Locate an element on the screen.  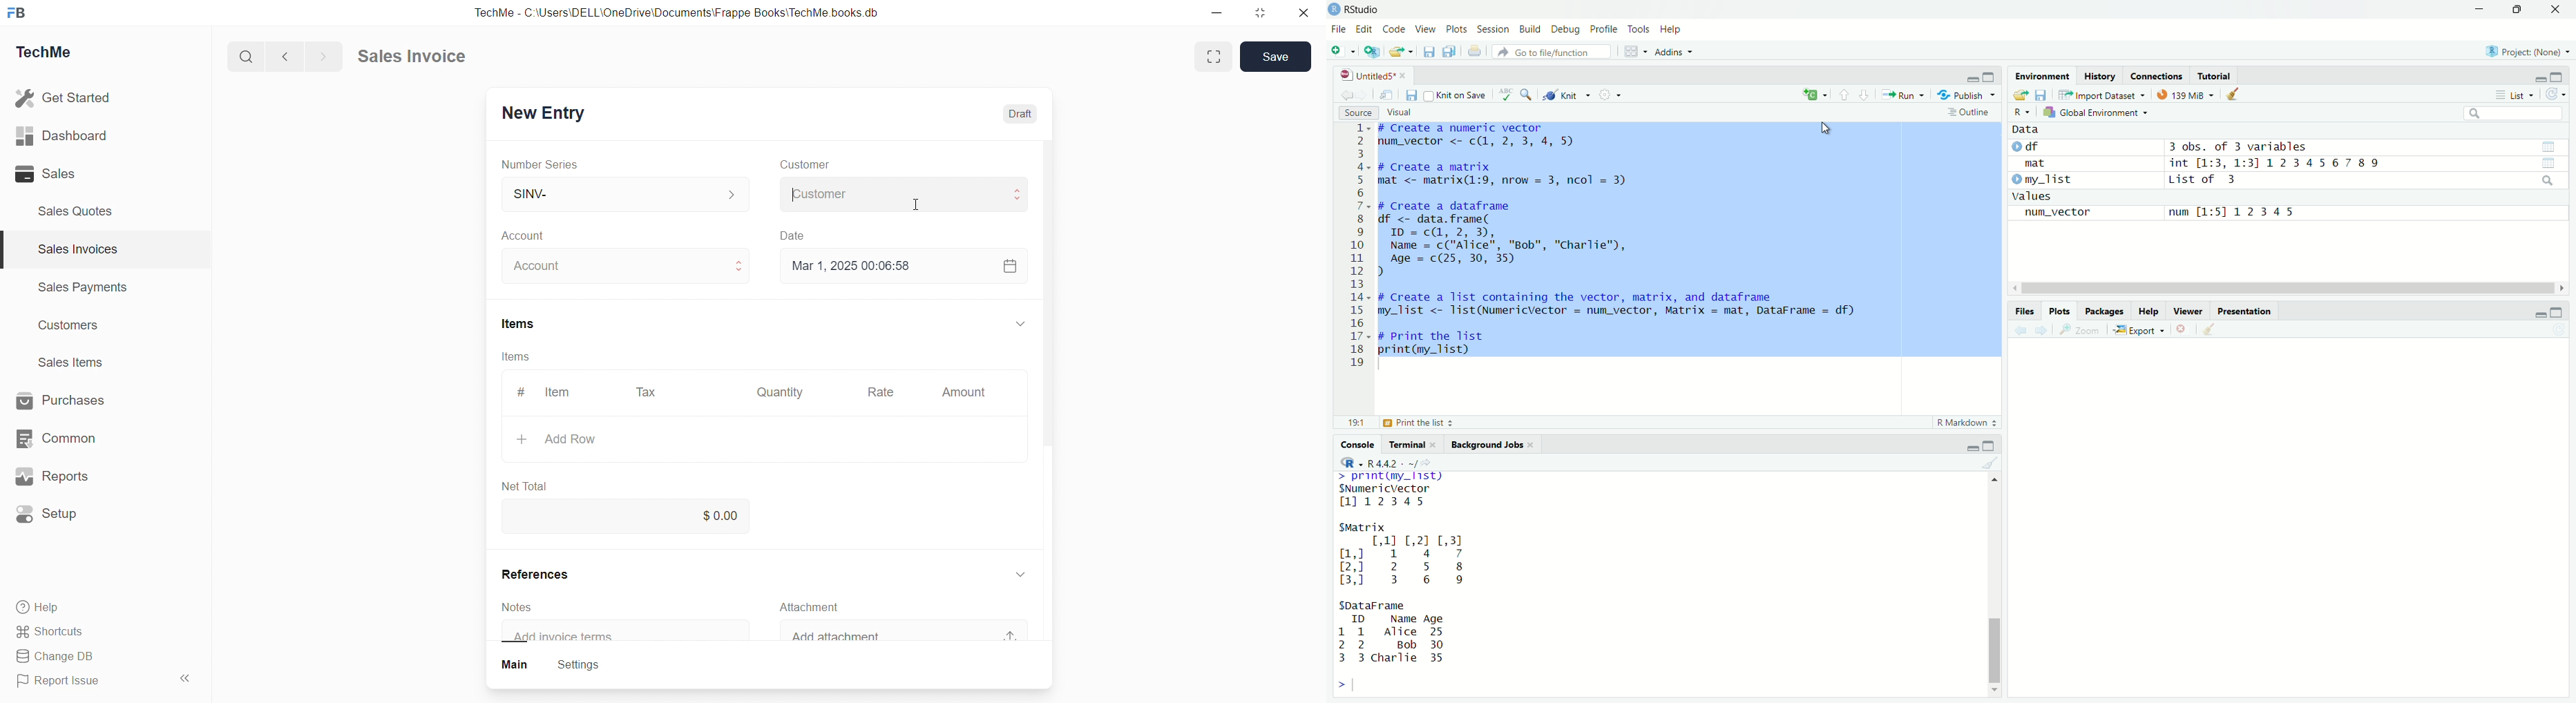
view is located at coordinates (2548, 162).